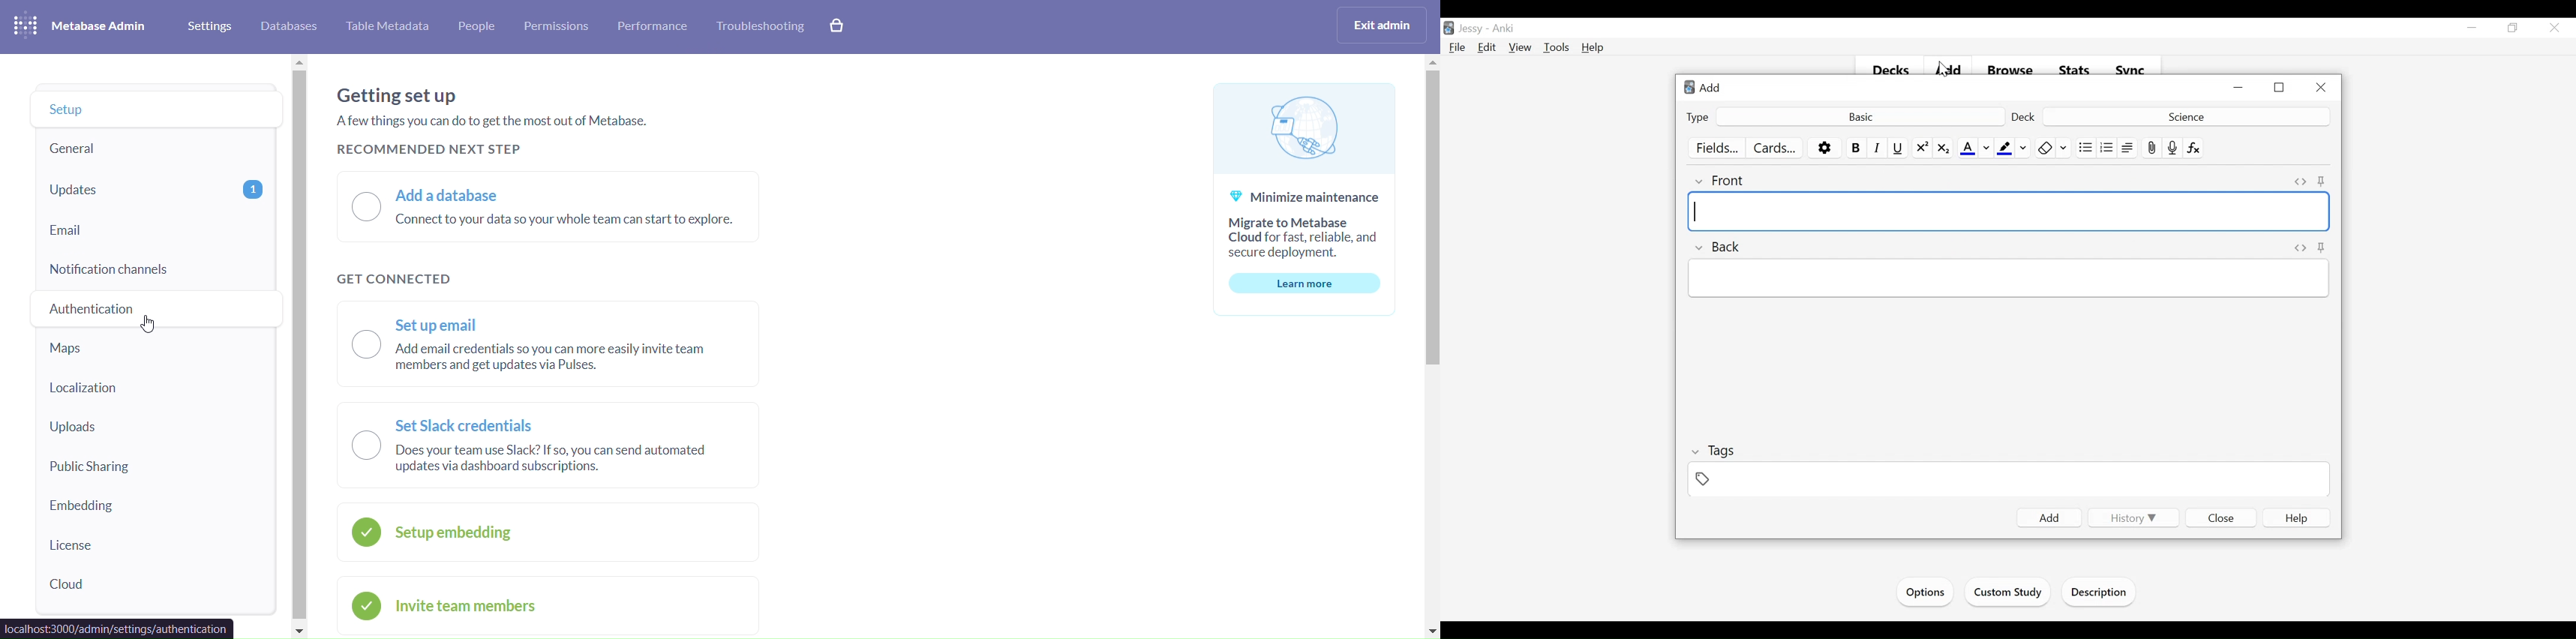 Image resolution: width=2576 pixels, height=644 pixels. What do you see at coordinates (155, 268) in the screenshot?
I see `notification channels` at bounding box center [155, 268].